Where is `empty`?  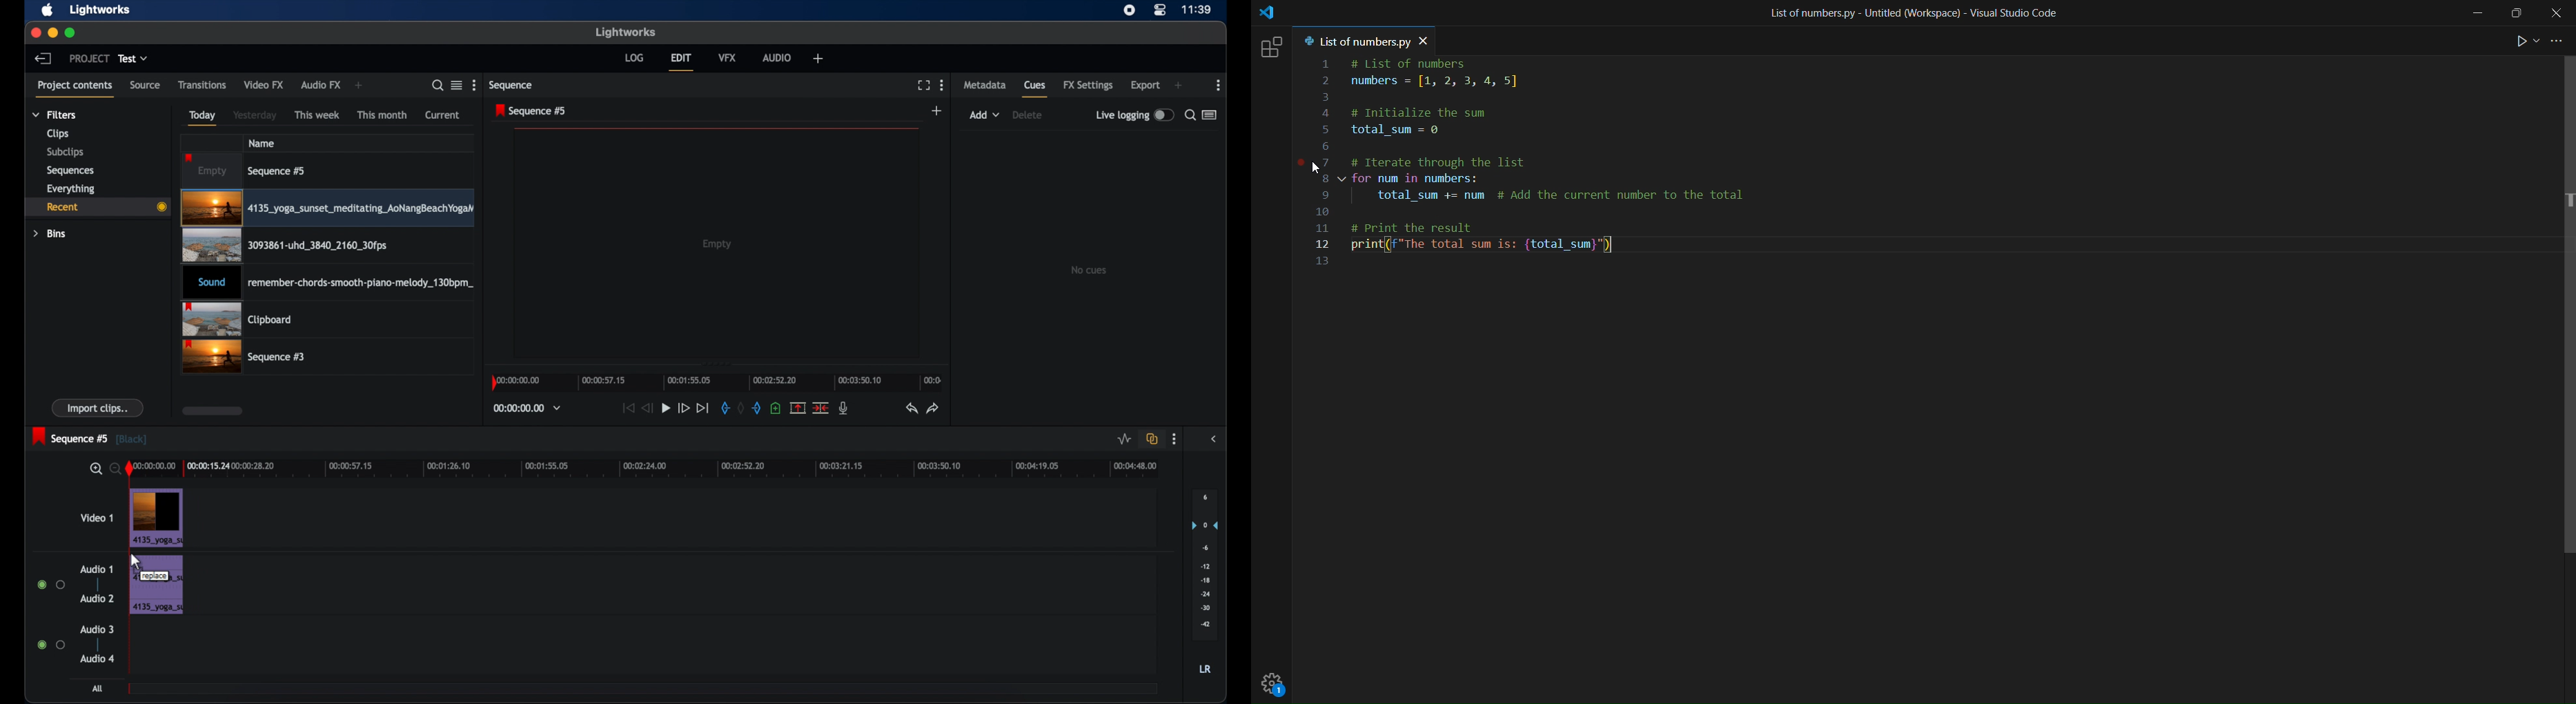 empty is located at coordinates (718, 244).